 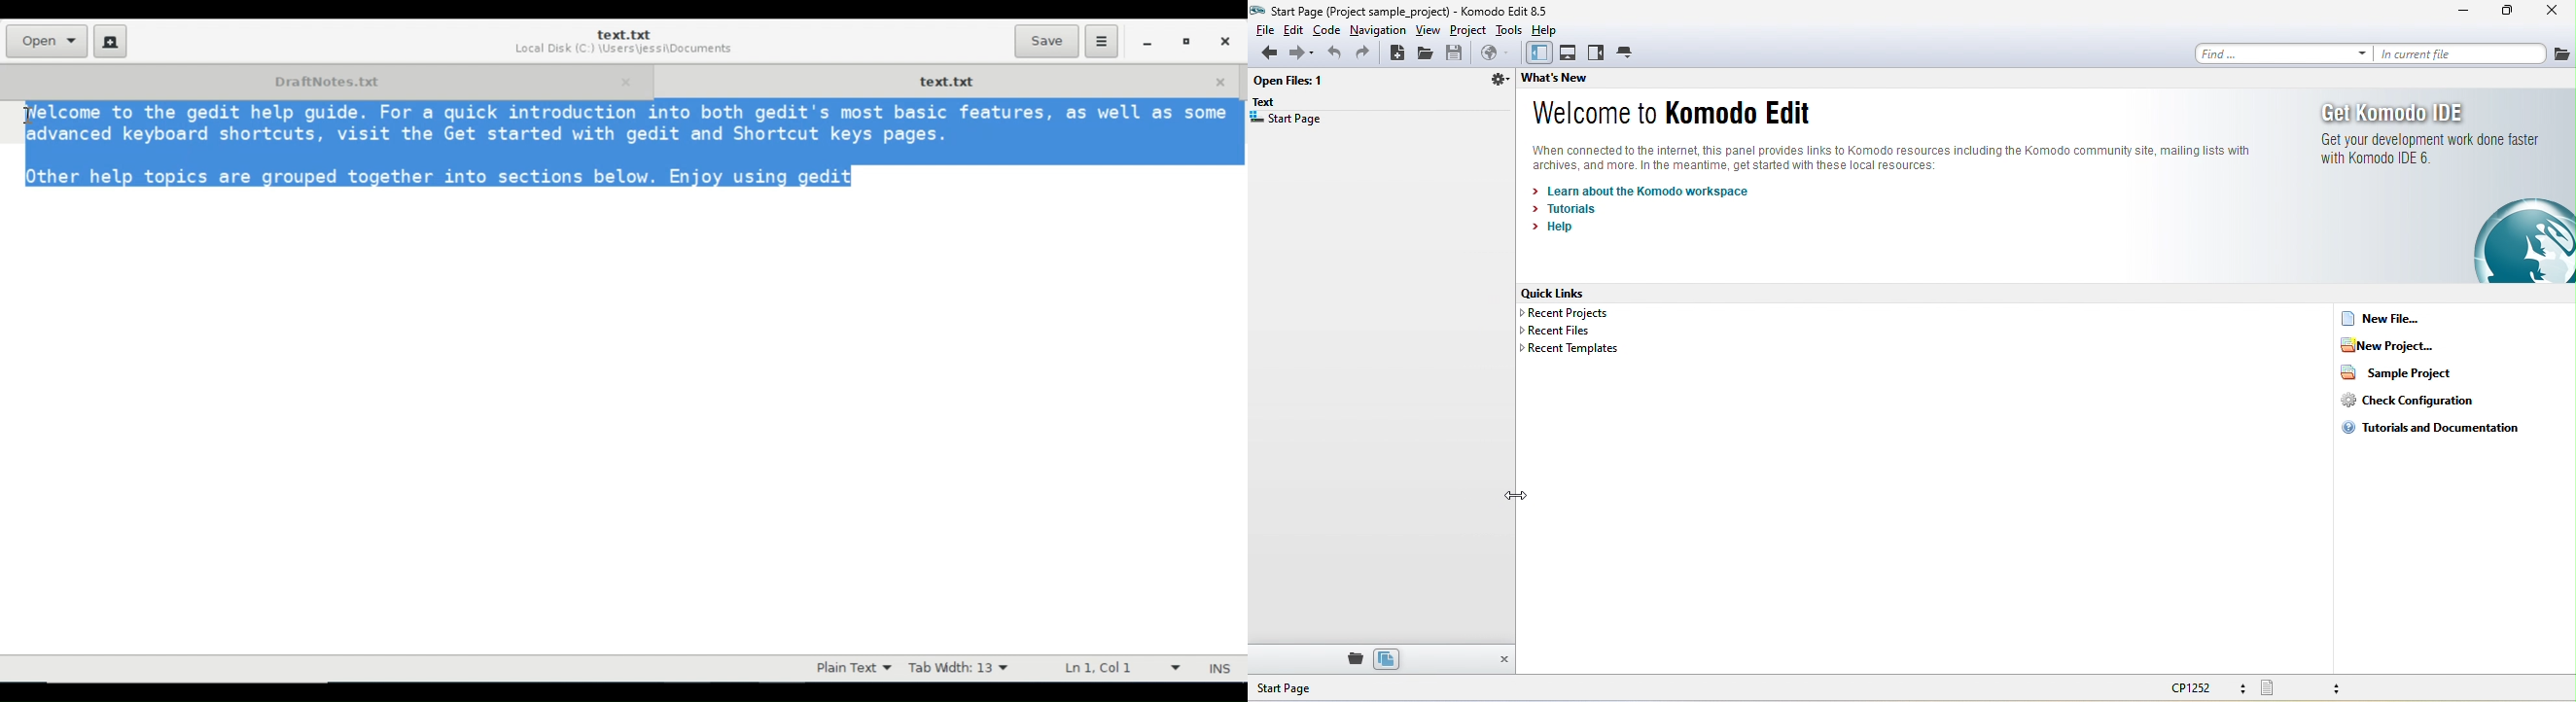 I want to click on Line & Column, so click(x=1119, y=668).